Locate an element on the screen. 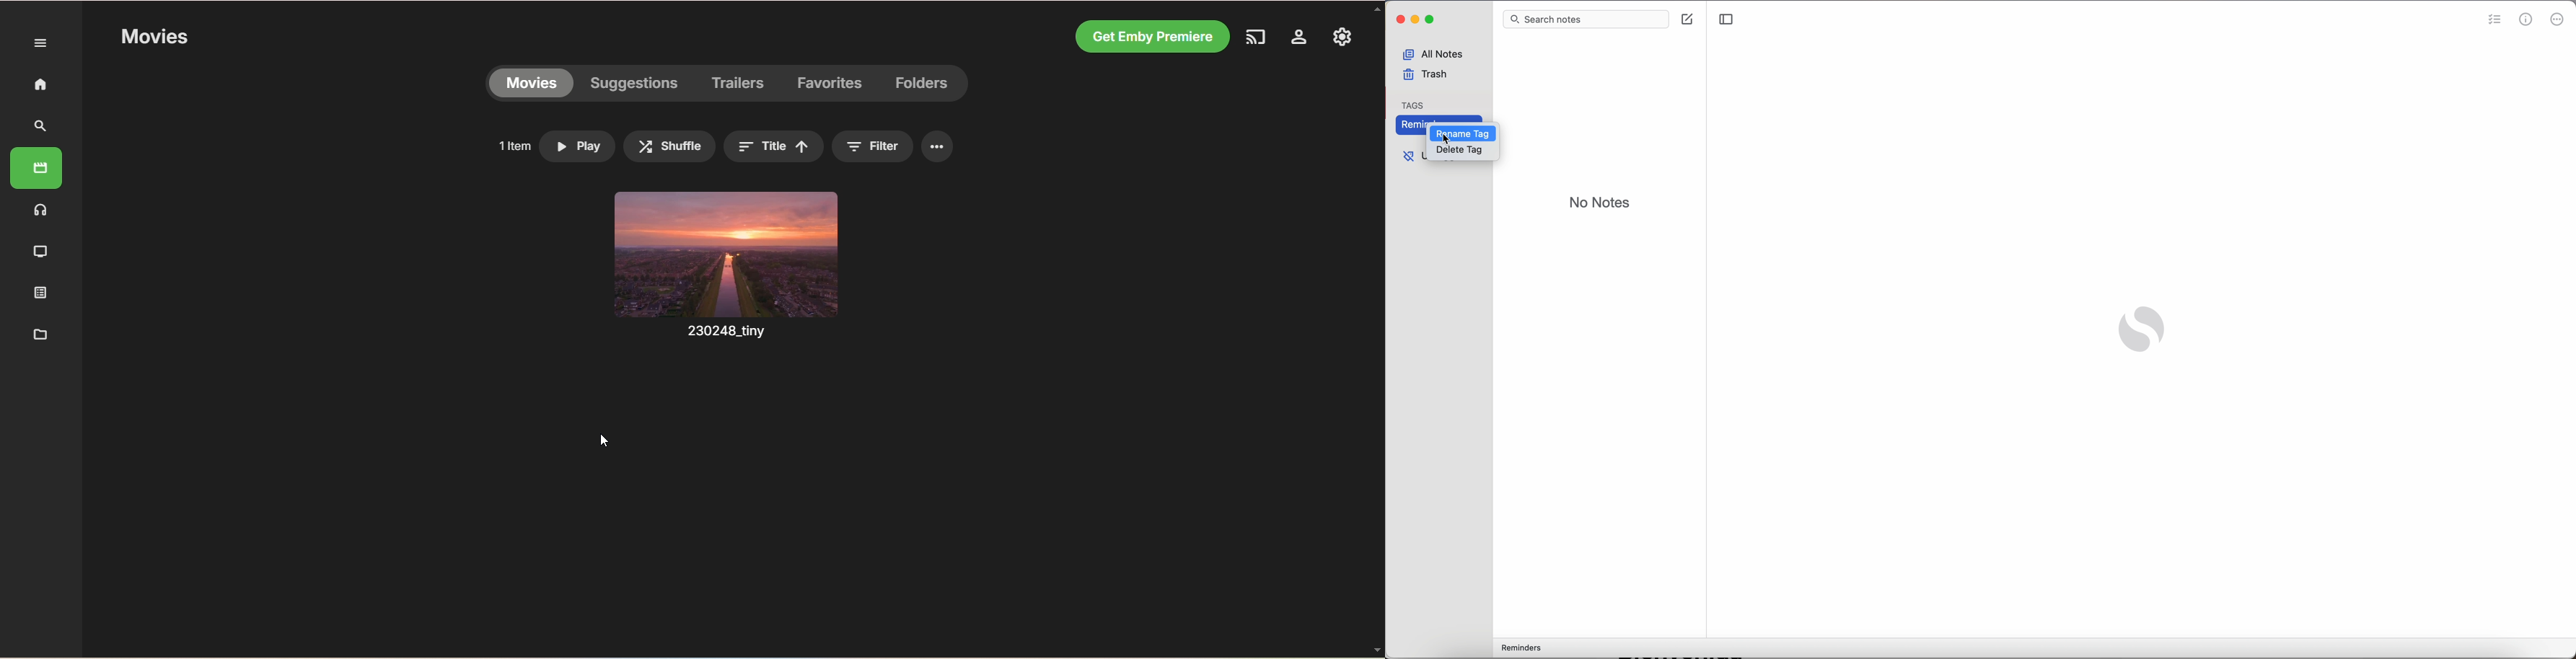 This screenshot has height=672, width=2576. movies is located at coordinates (152, 39).